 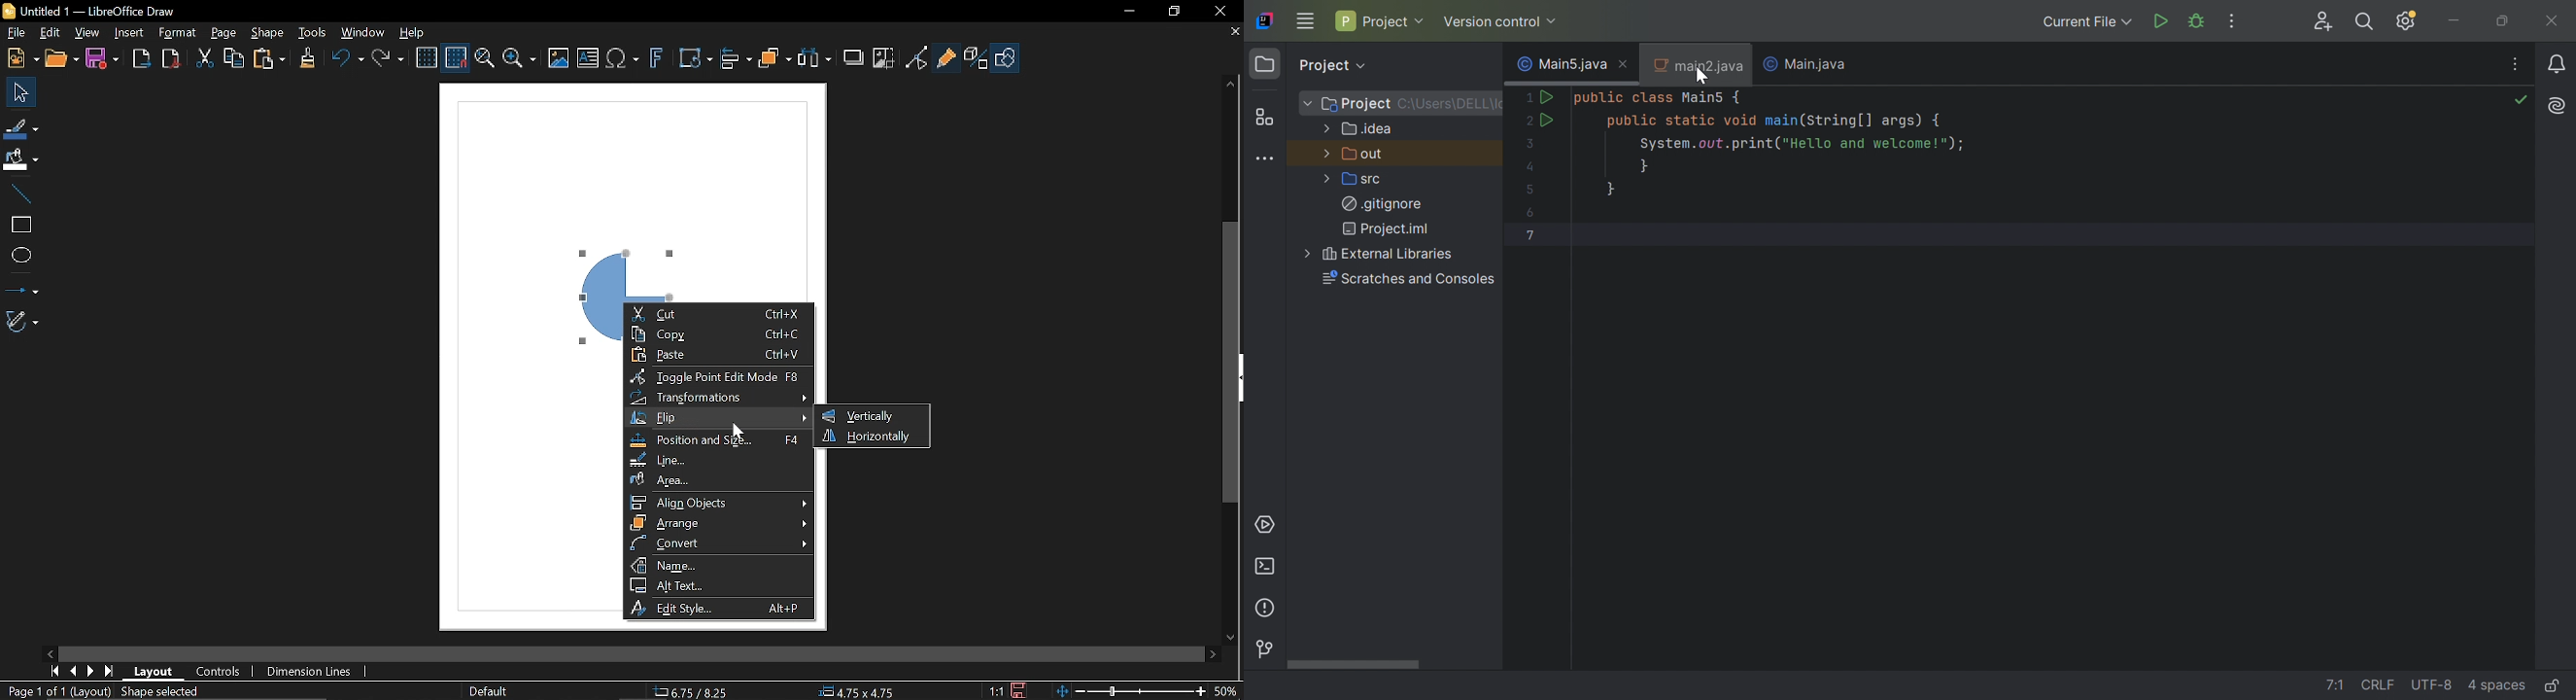 What do you see at coordinates (717, 460) in the screenshot?
I see `Line` at bounding box center [717, 460].